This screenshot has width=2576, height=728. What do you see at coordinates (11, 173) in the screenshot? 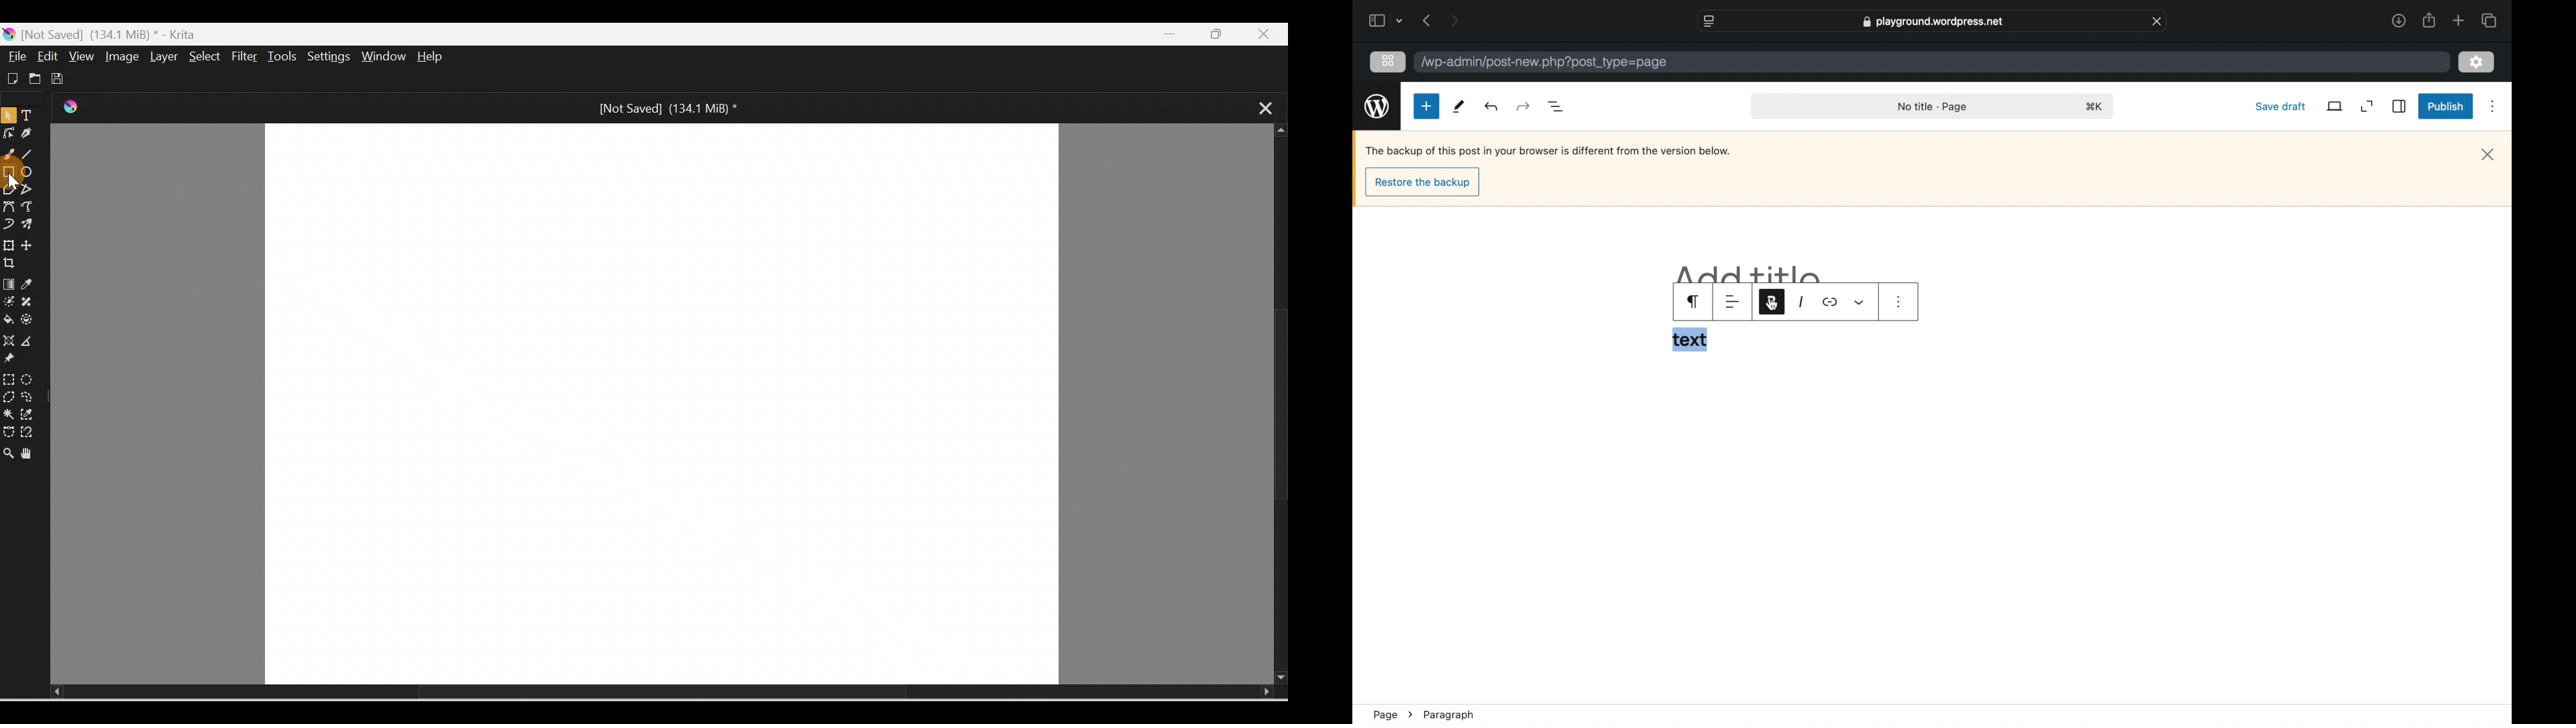
I see `Cursor on rectangle tool` at bounding box center [11, 173].